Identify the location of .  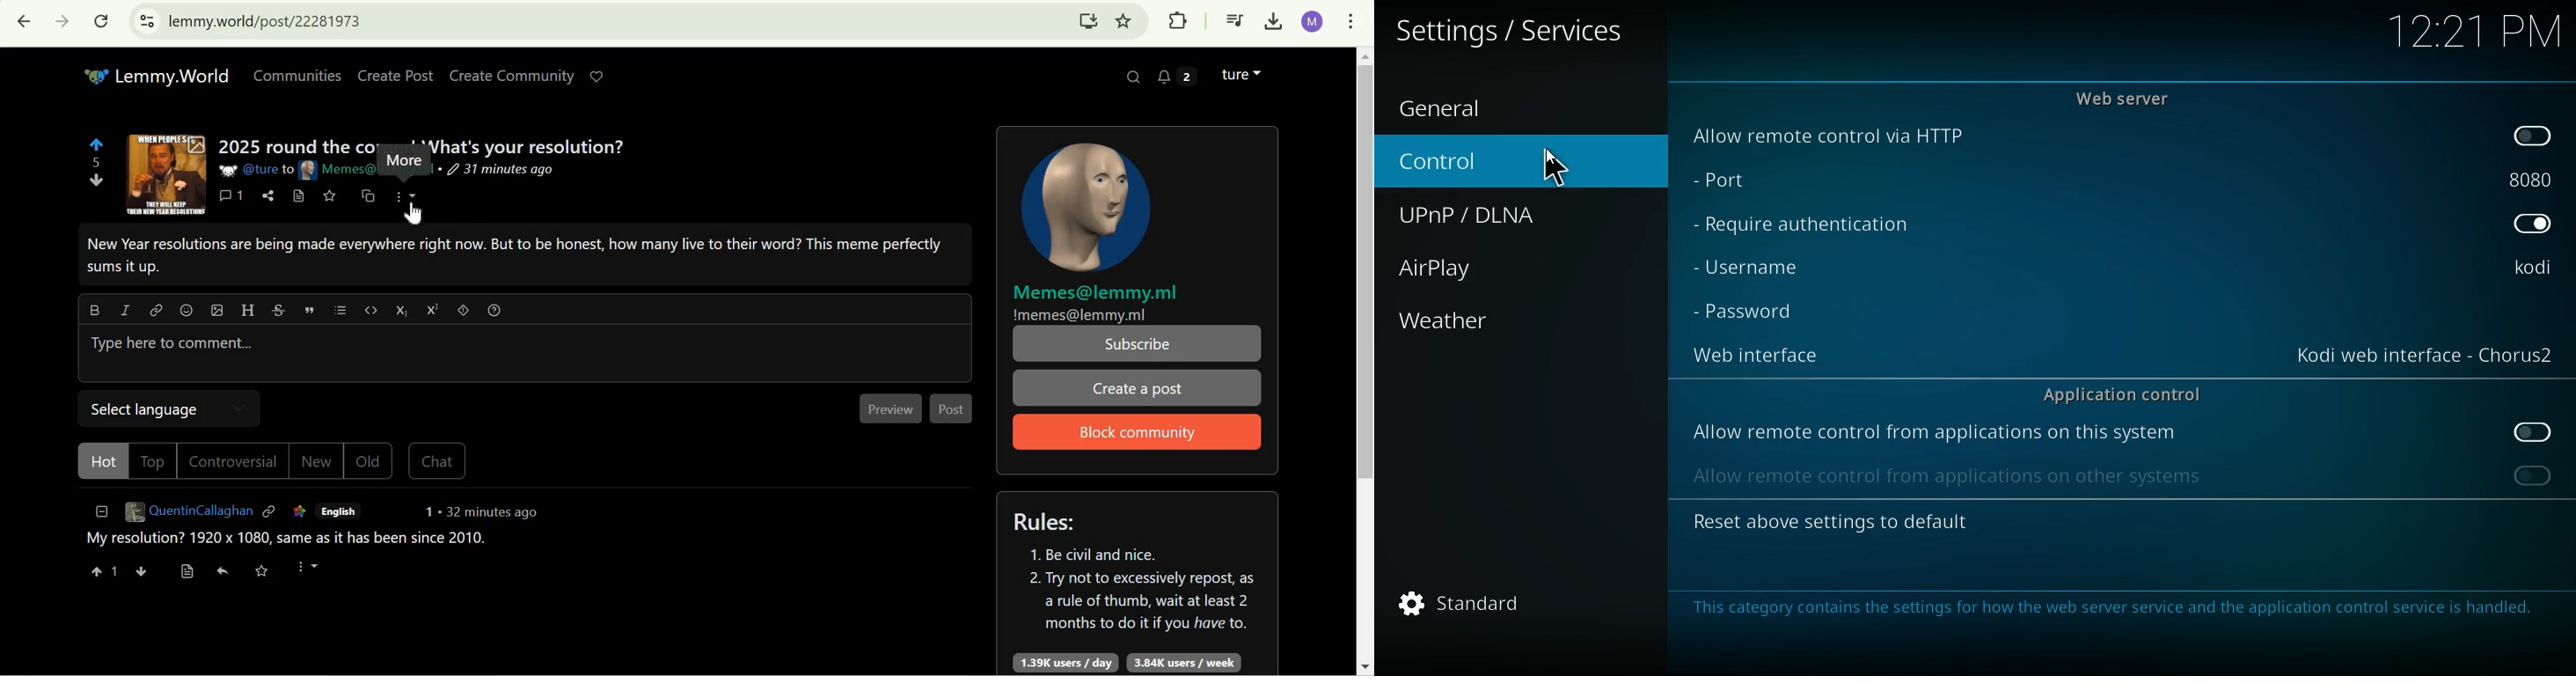
(432, 309).